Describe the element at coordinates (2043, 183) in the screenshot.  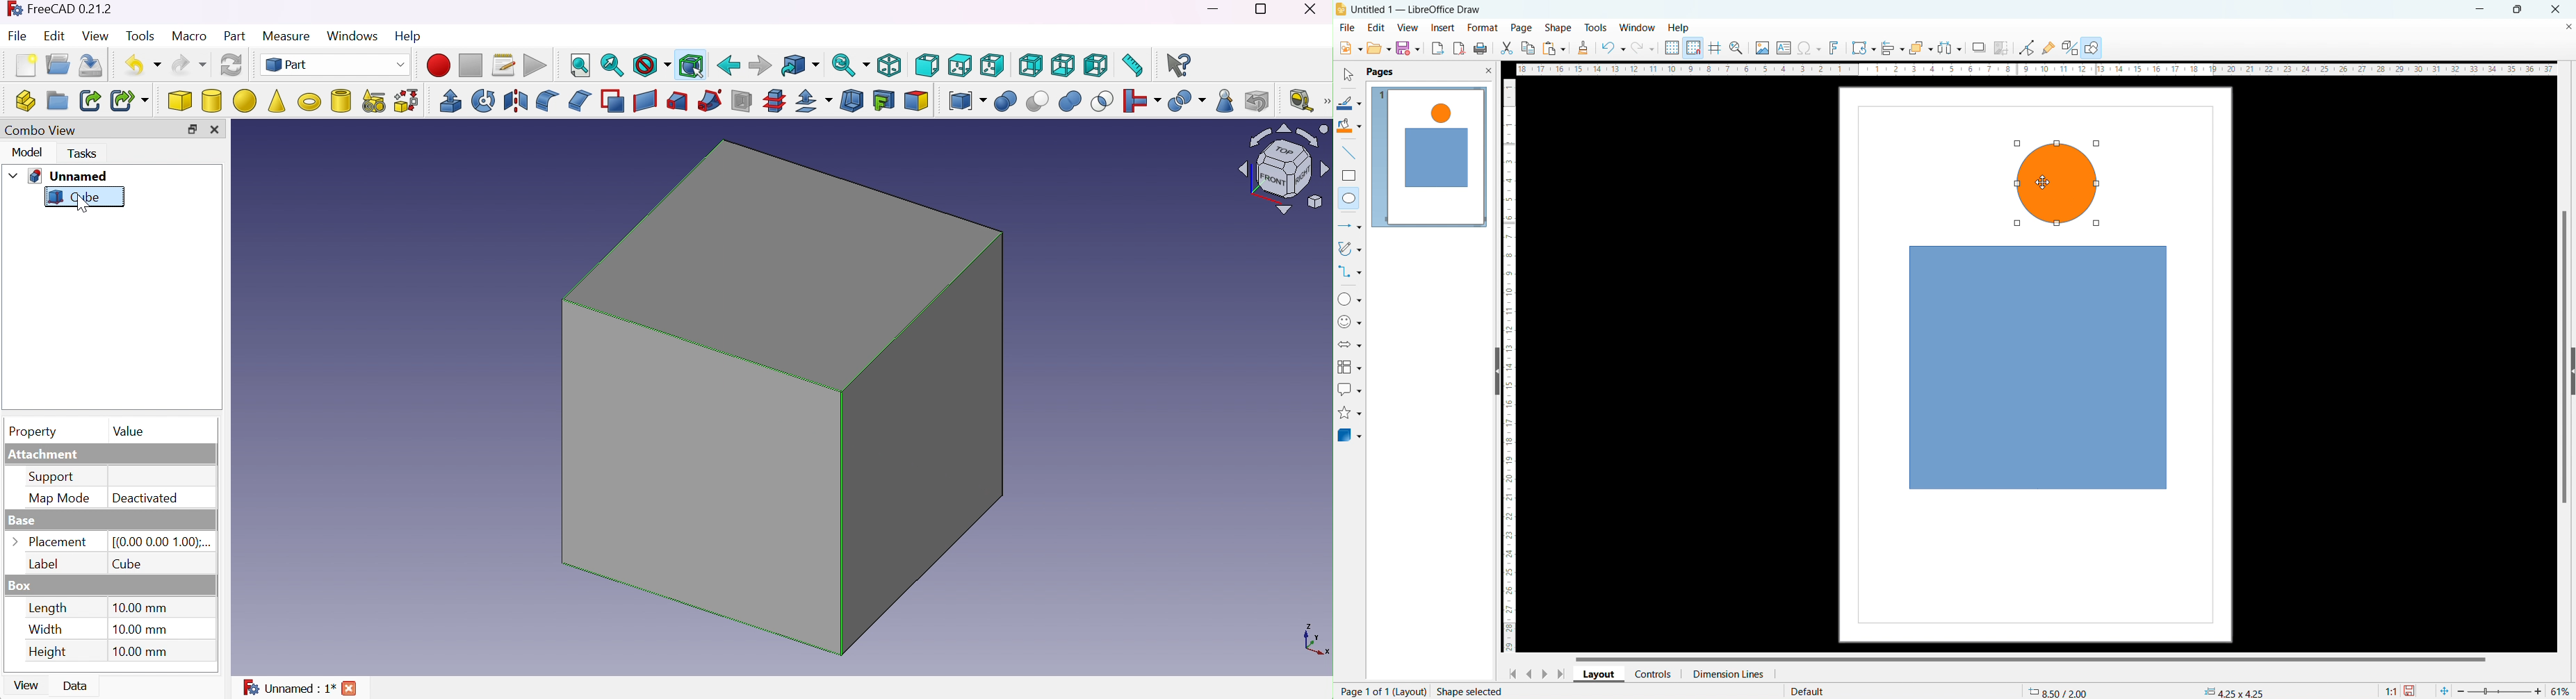
I see `cursor` at that location.